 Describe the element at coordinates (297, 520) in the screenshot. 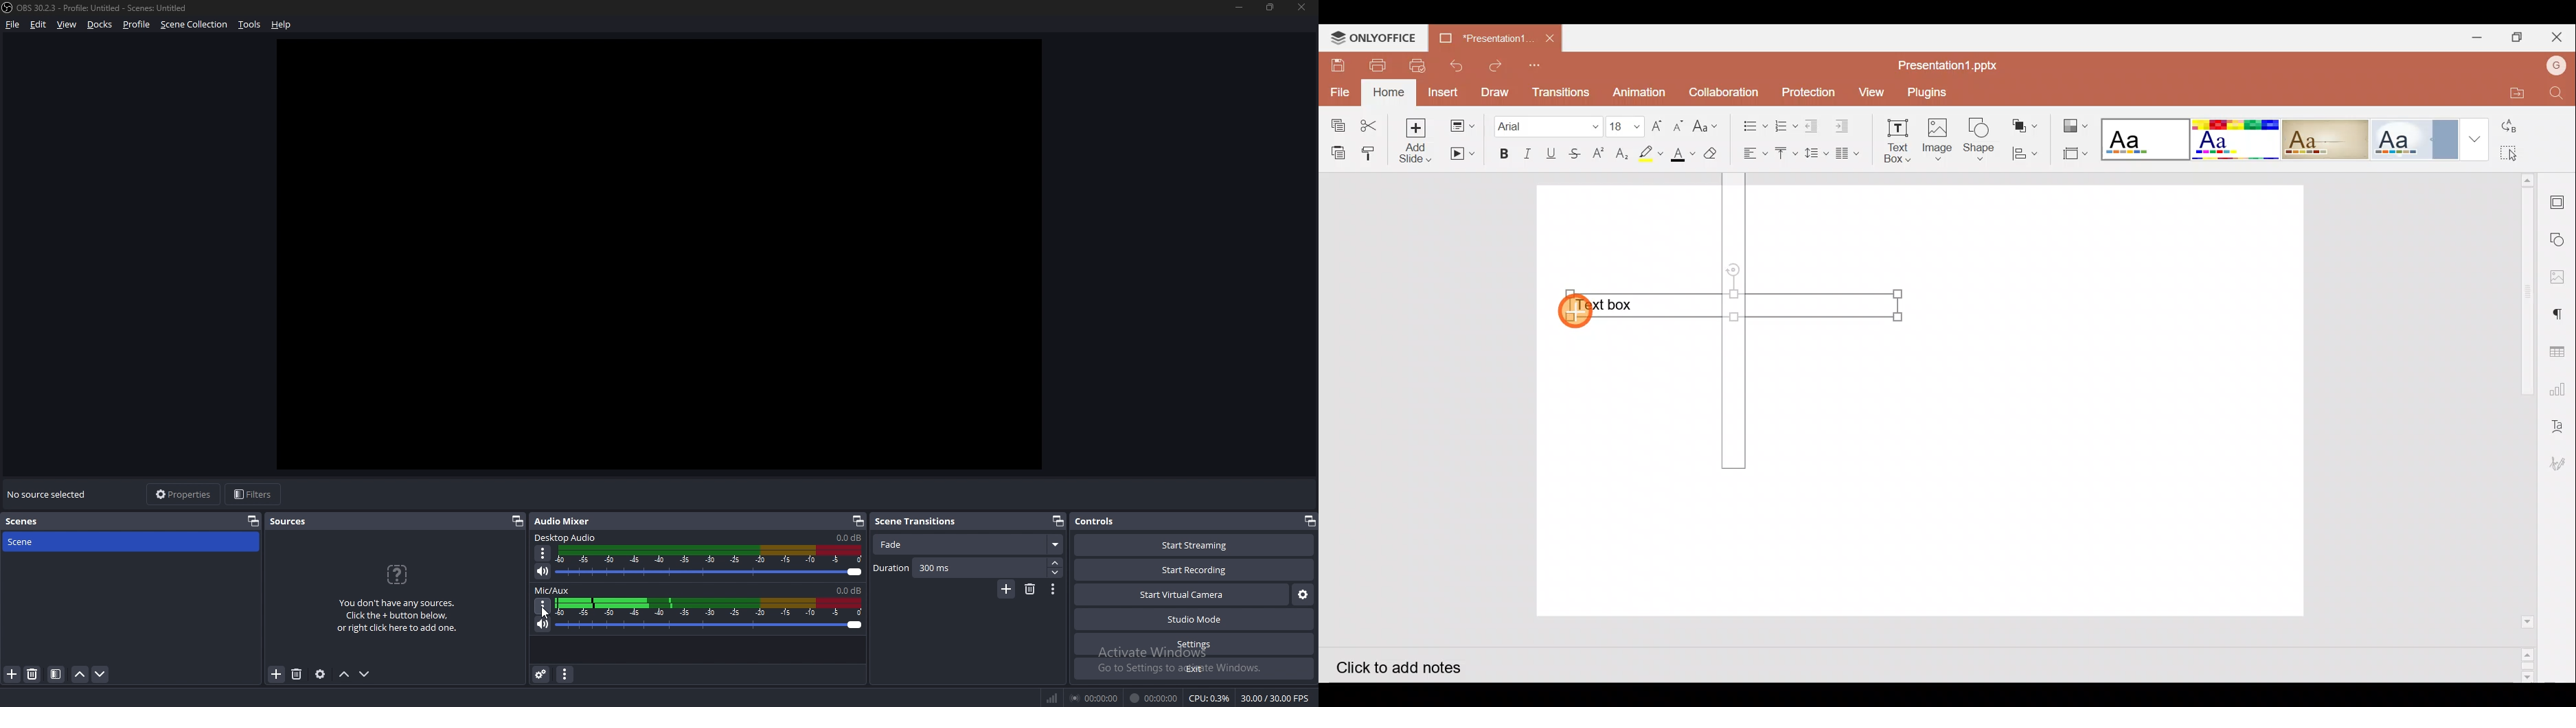

I see `sources` at that location.